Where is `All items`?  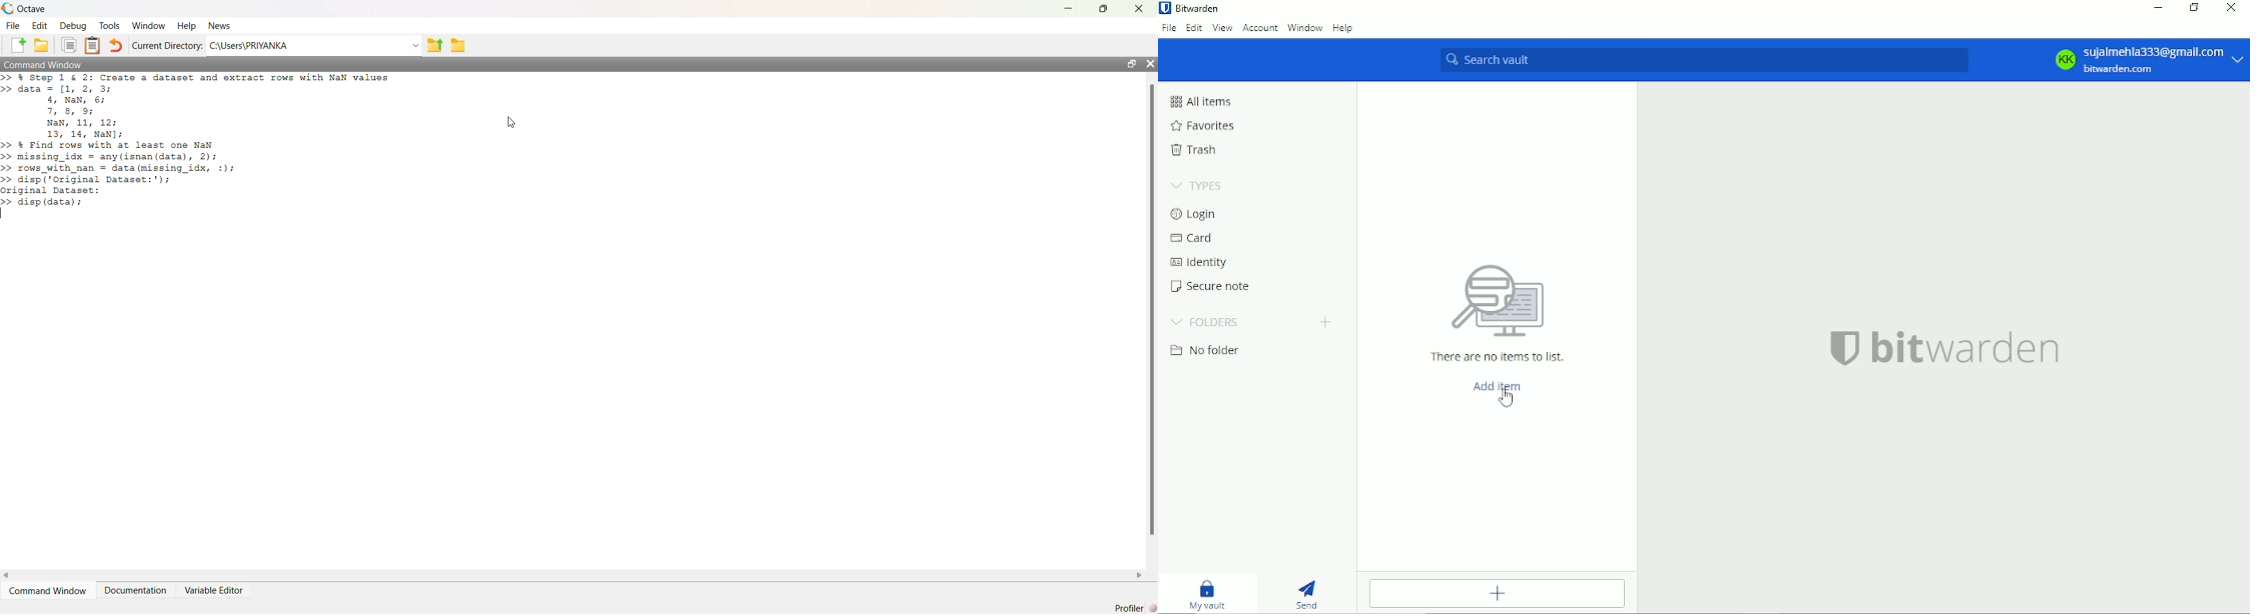
All items is located at coordinates (1200, 101).